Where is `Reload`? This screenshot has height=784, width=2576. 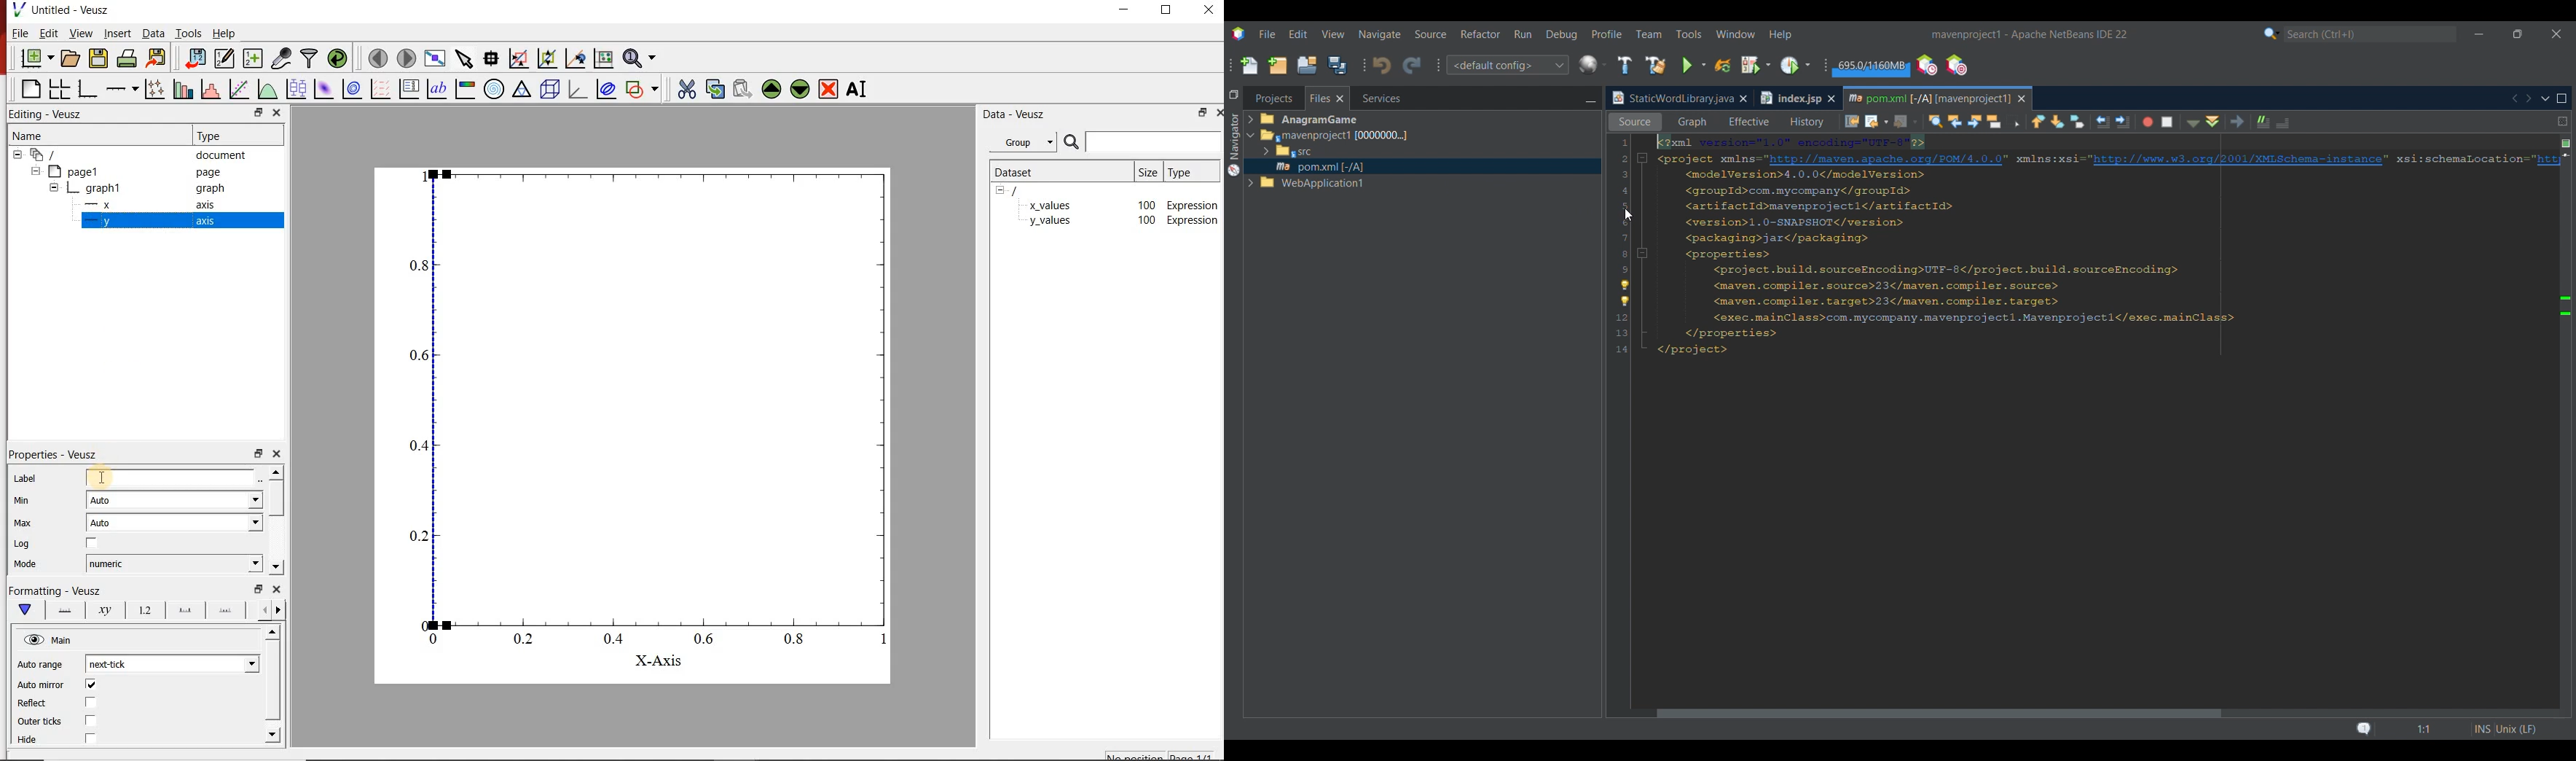
Reload is located at coordinates (1723, 66).